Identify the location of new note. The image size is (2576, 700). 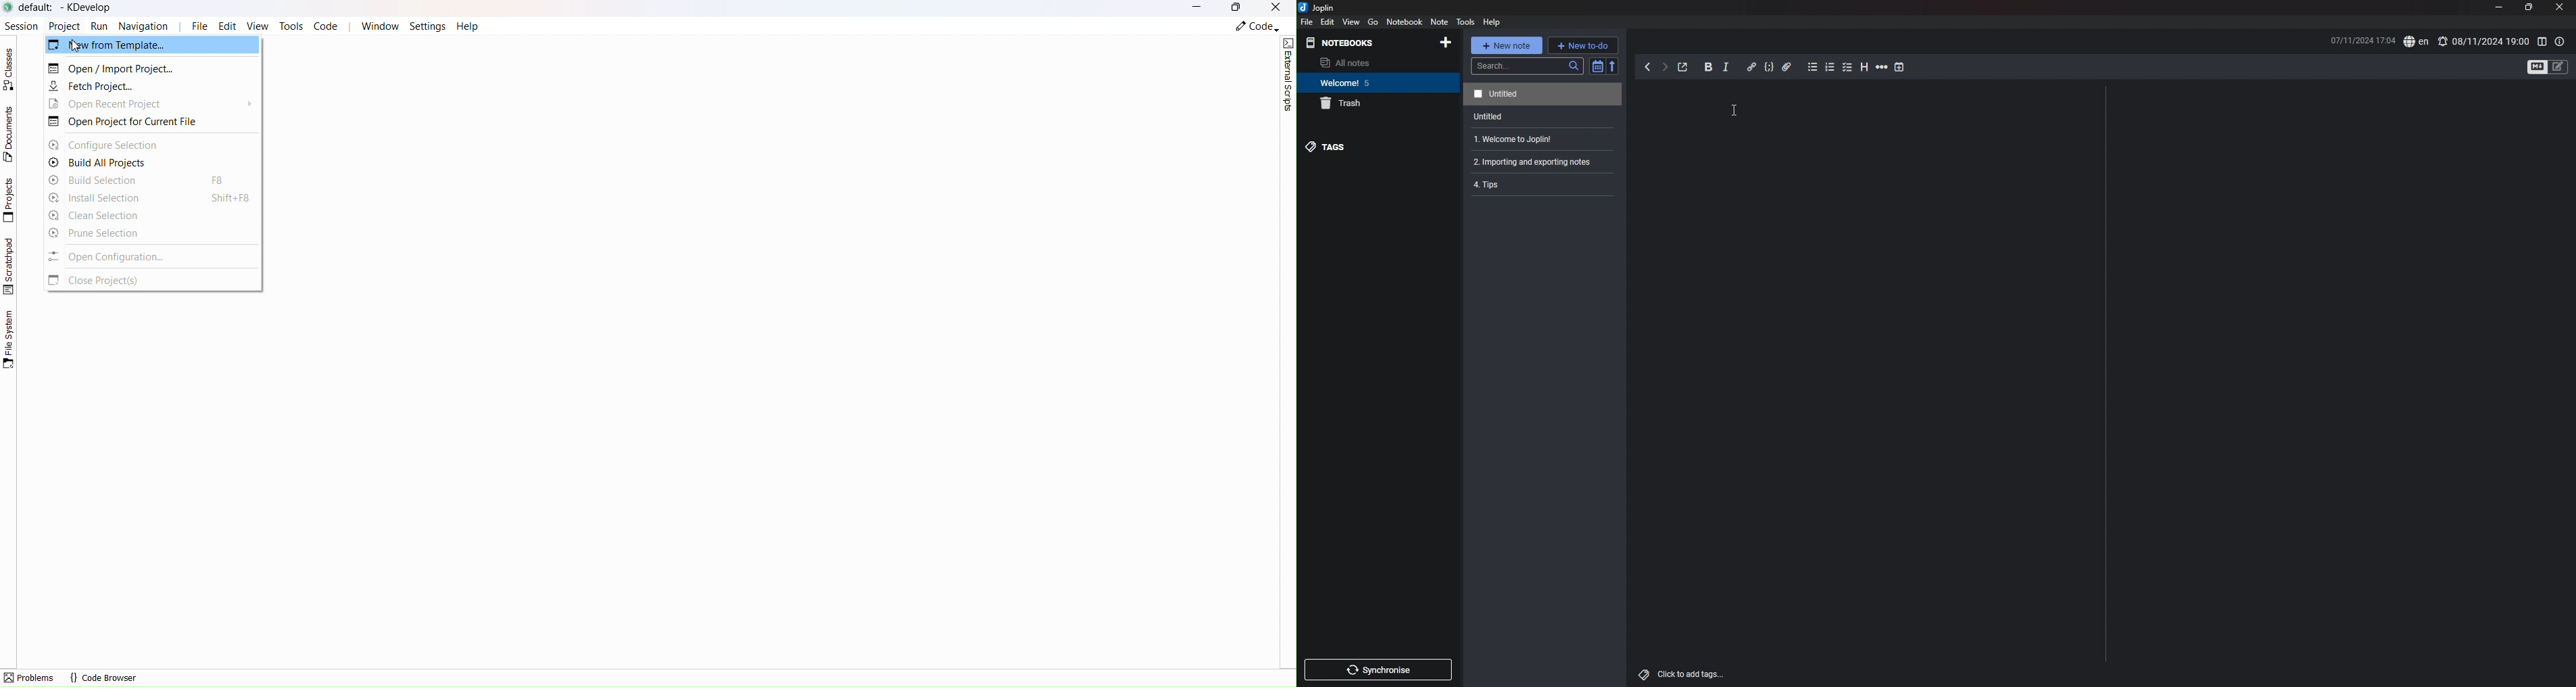
(1506, 44).